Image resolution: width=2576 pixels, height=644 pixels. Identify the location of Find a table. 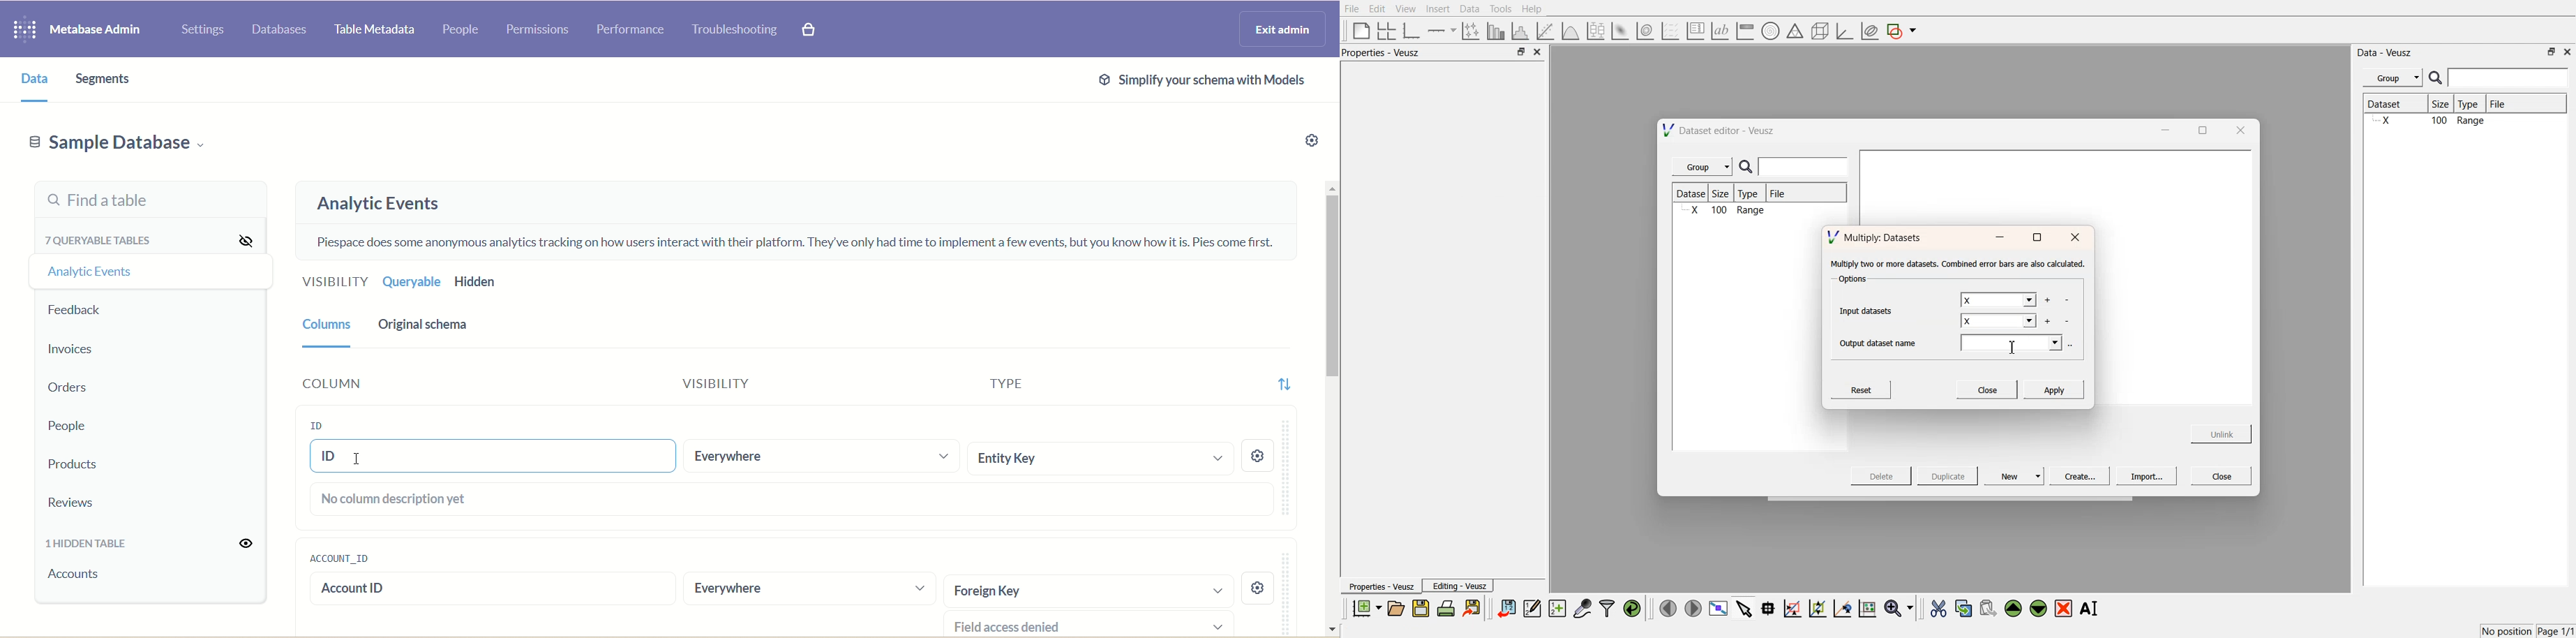
(146, 199).